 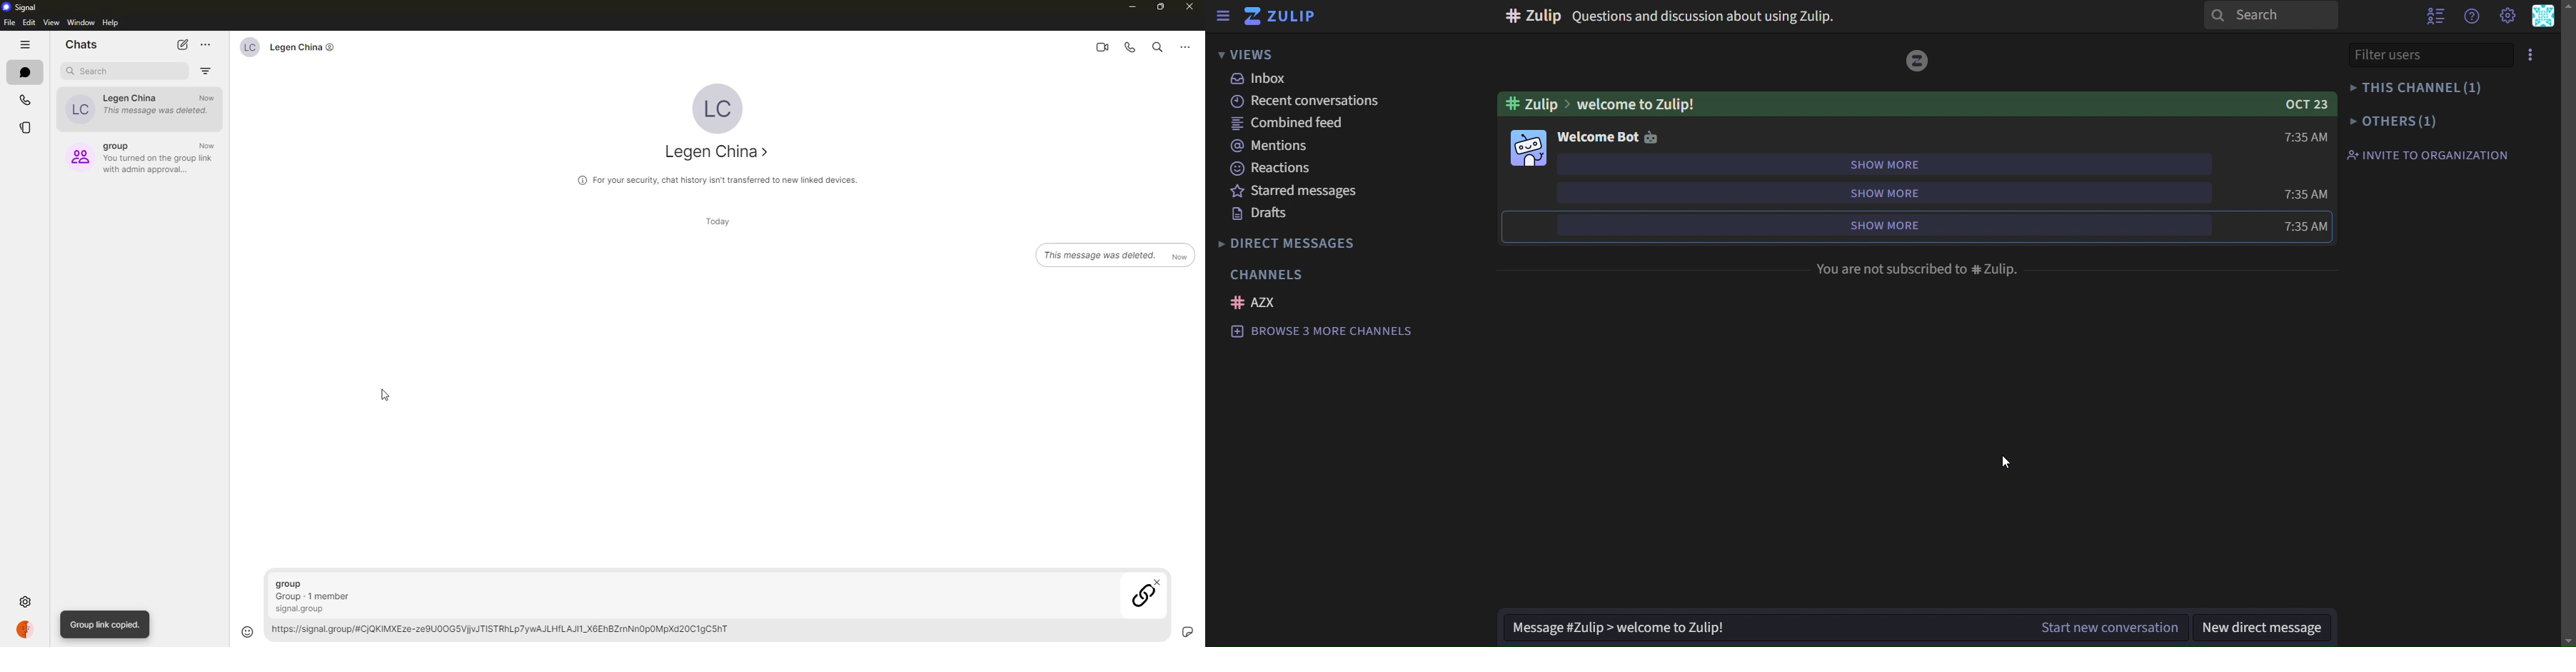 I want to click on this channel, so click(x=2415, y=86).